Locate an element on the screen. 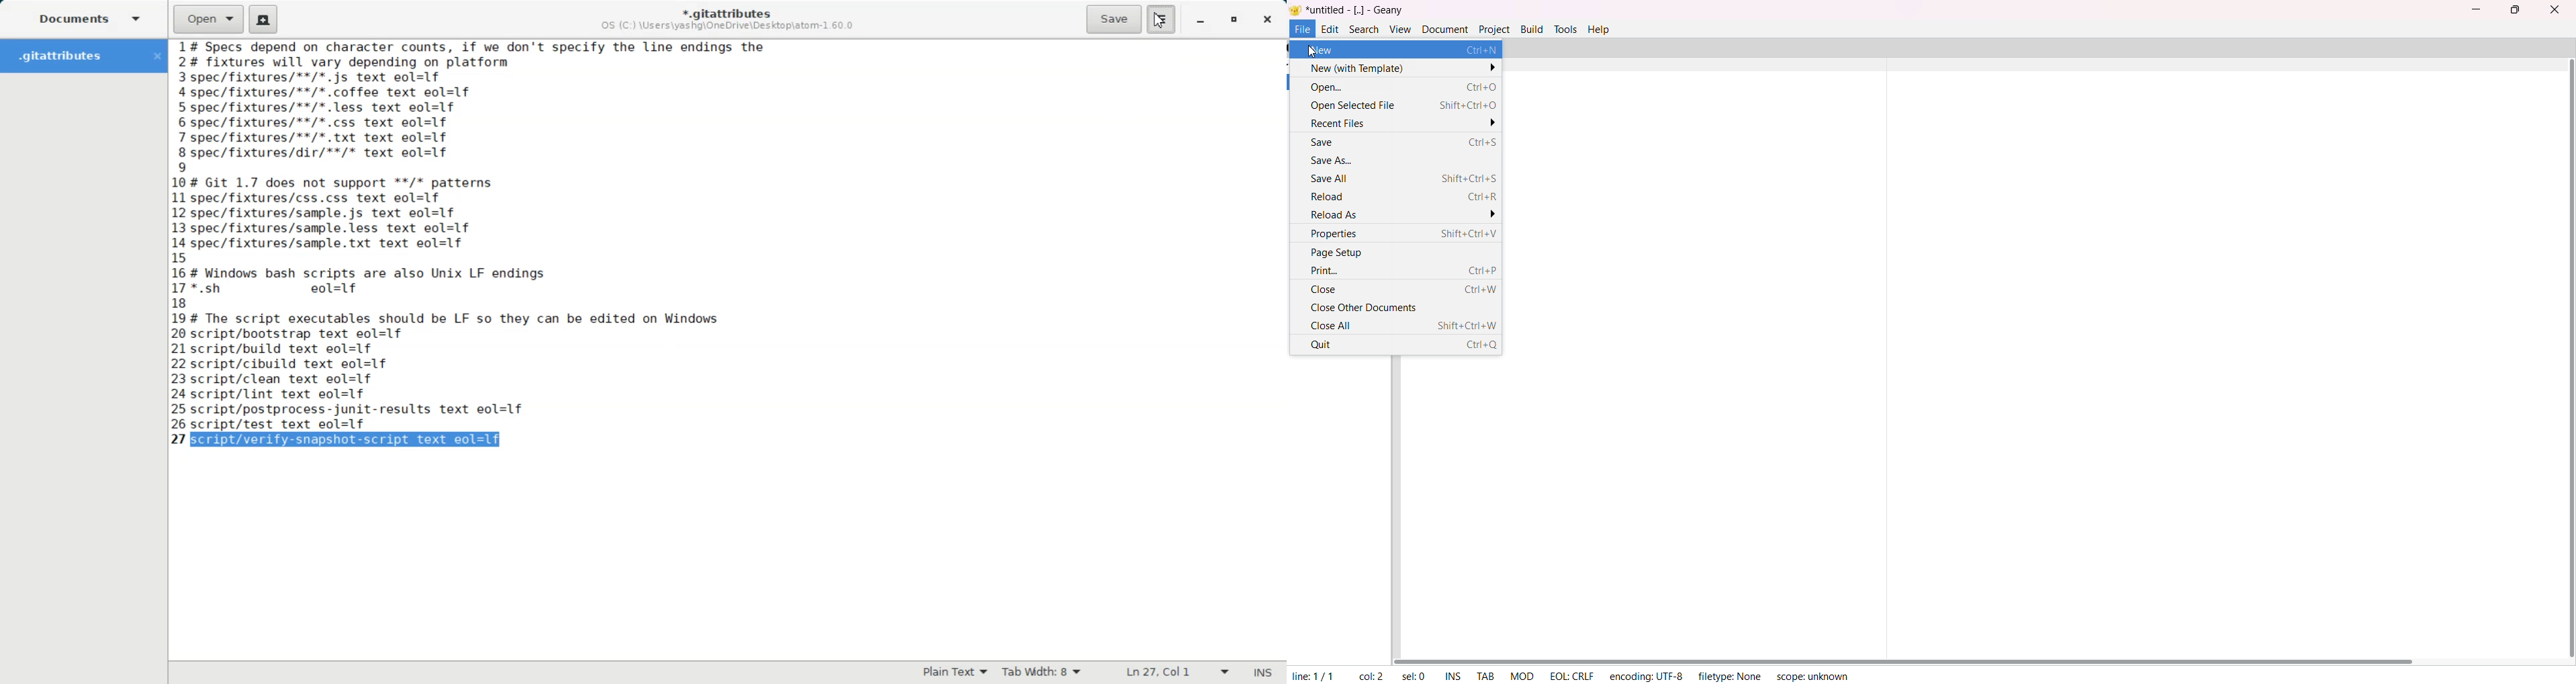  Maximize is located at coordinates (1235, 21).